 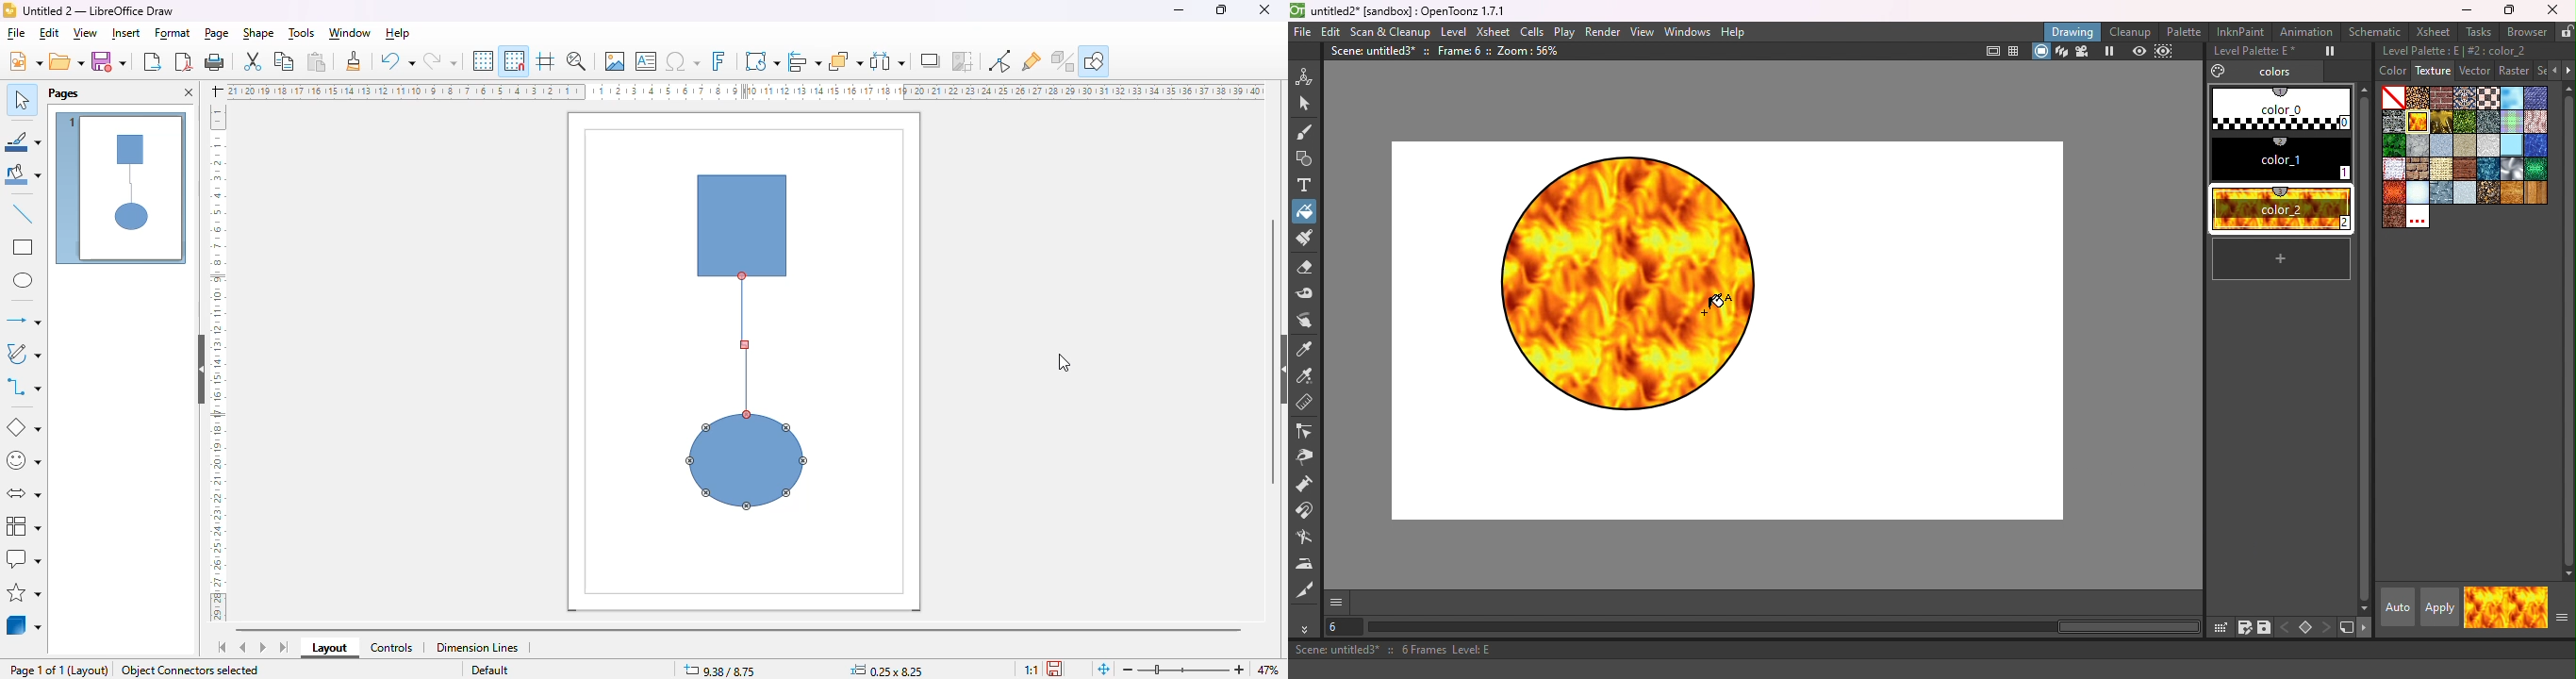 I want to click on rectangle, so click(x=24, y=247).